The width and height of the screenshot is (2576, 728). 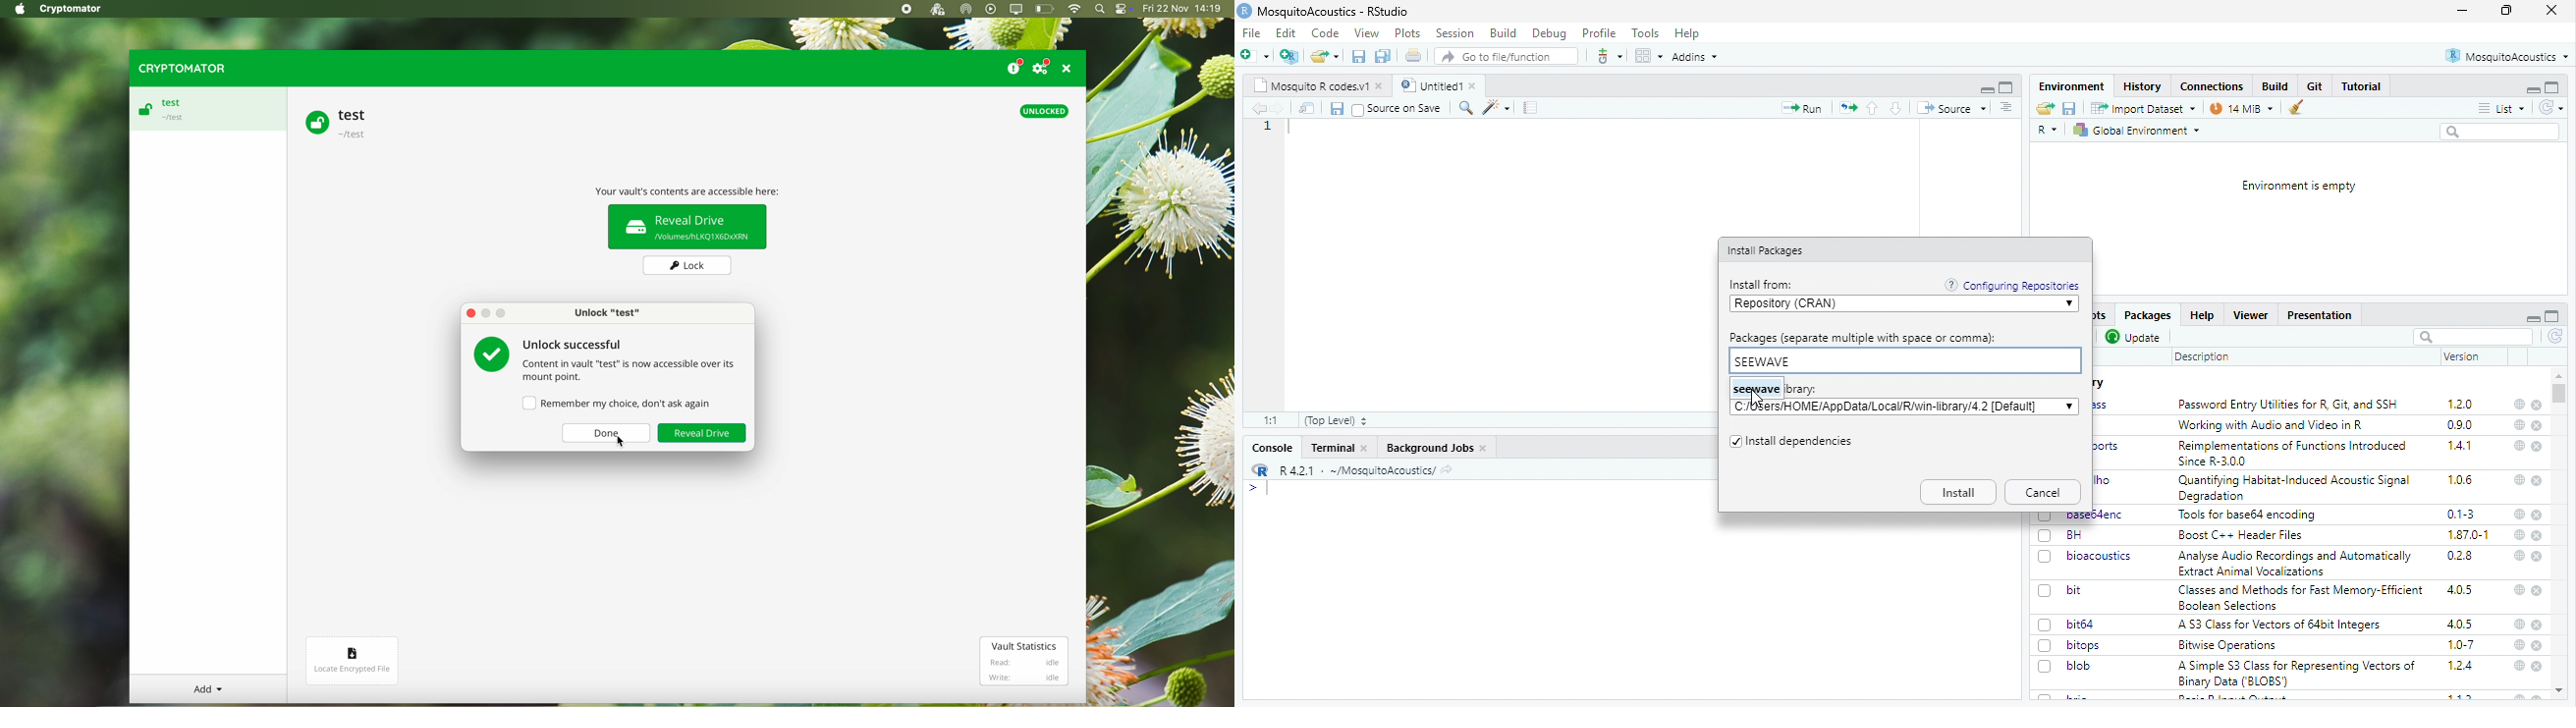 I want to click on 120, so click(x=2461, y=405).